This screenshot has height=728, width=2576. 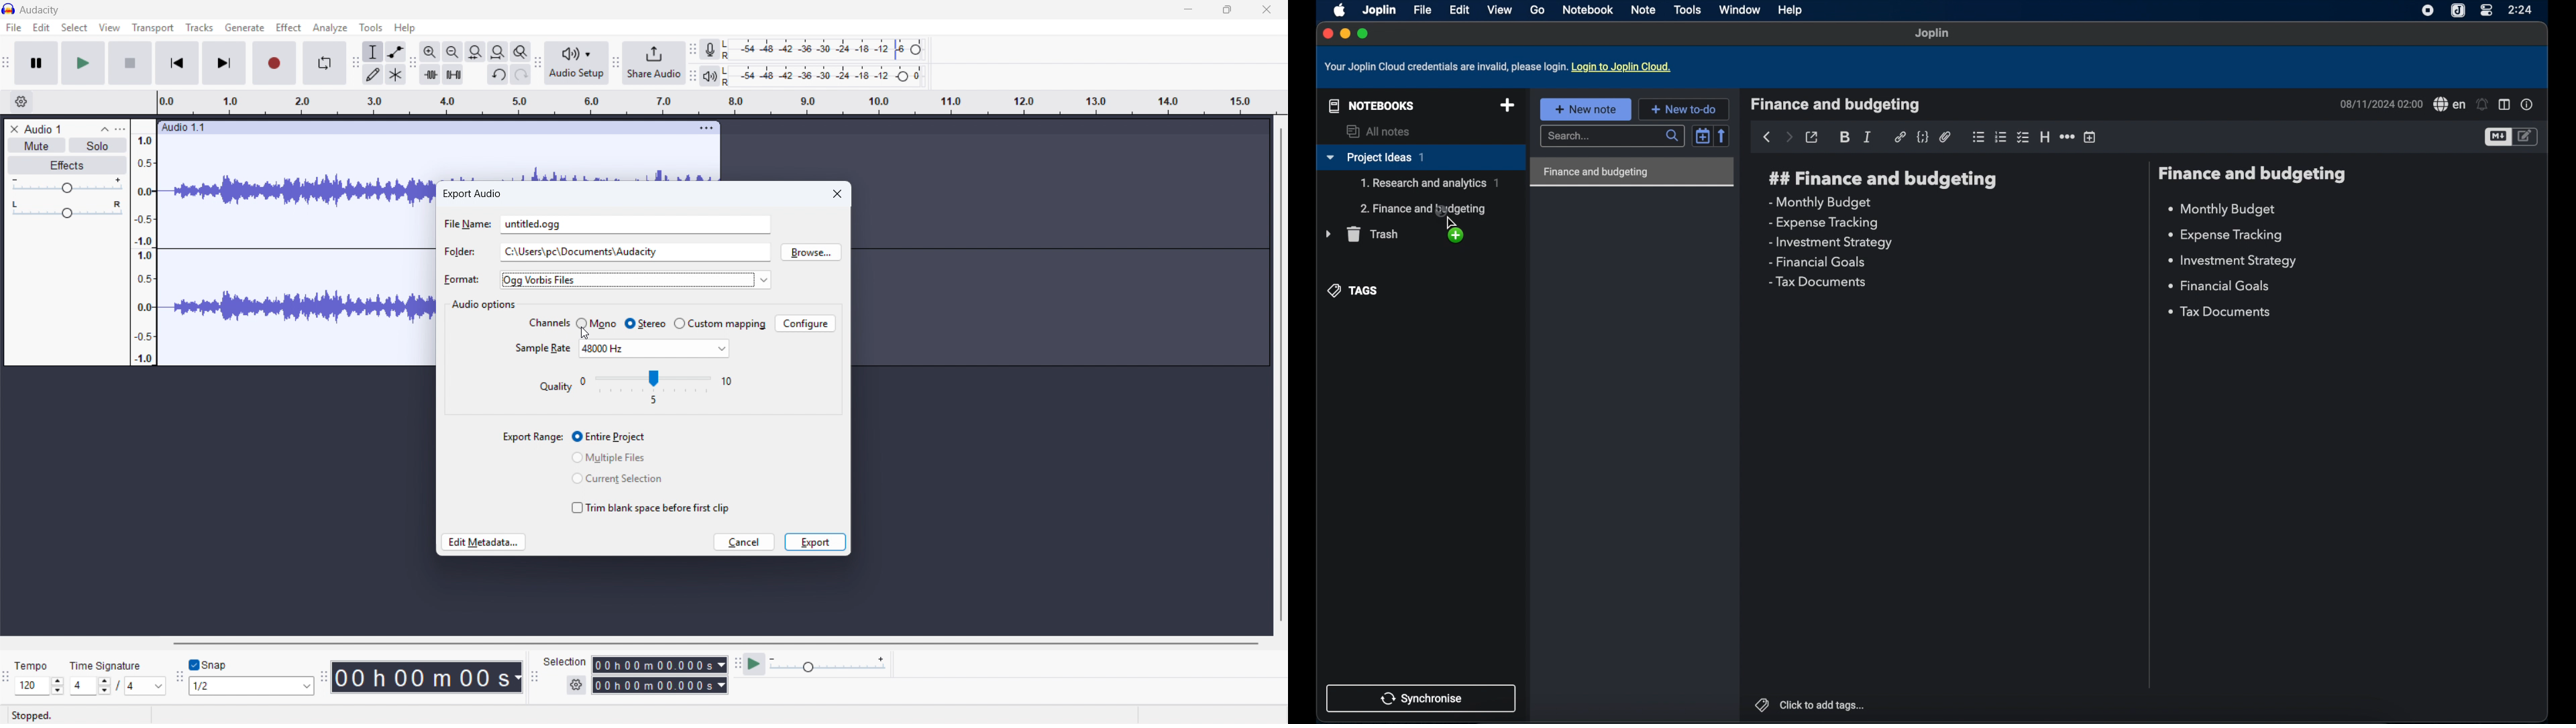 What do you see at coordinates (1813, 137) in the screenshot?
I see `toggle external editing` at bounding box center [1813, 137].